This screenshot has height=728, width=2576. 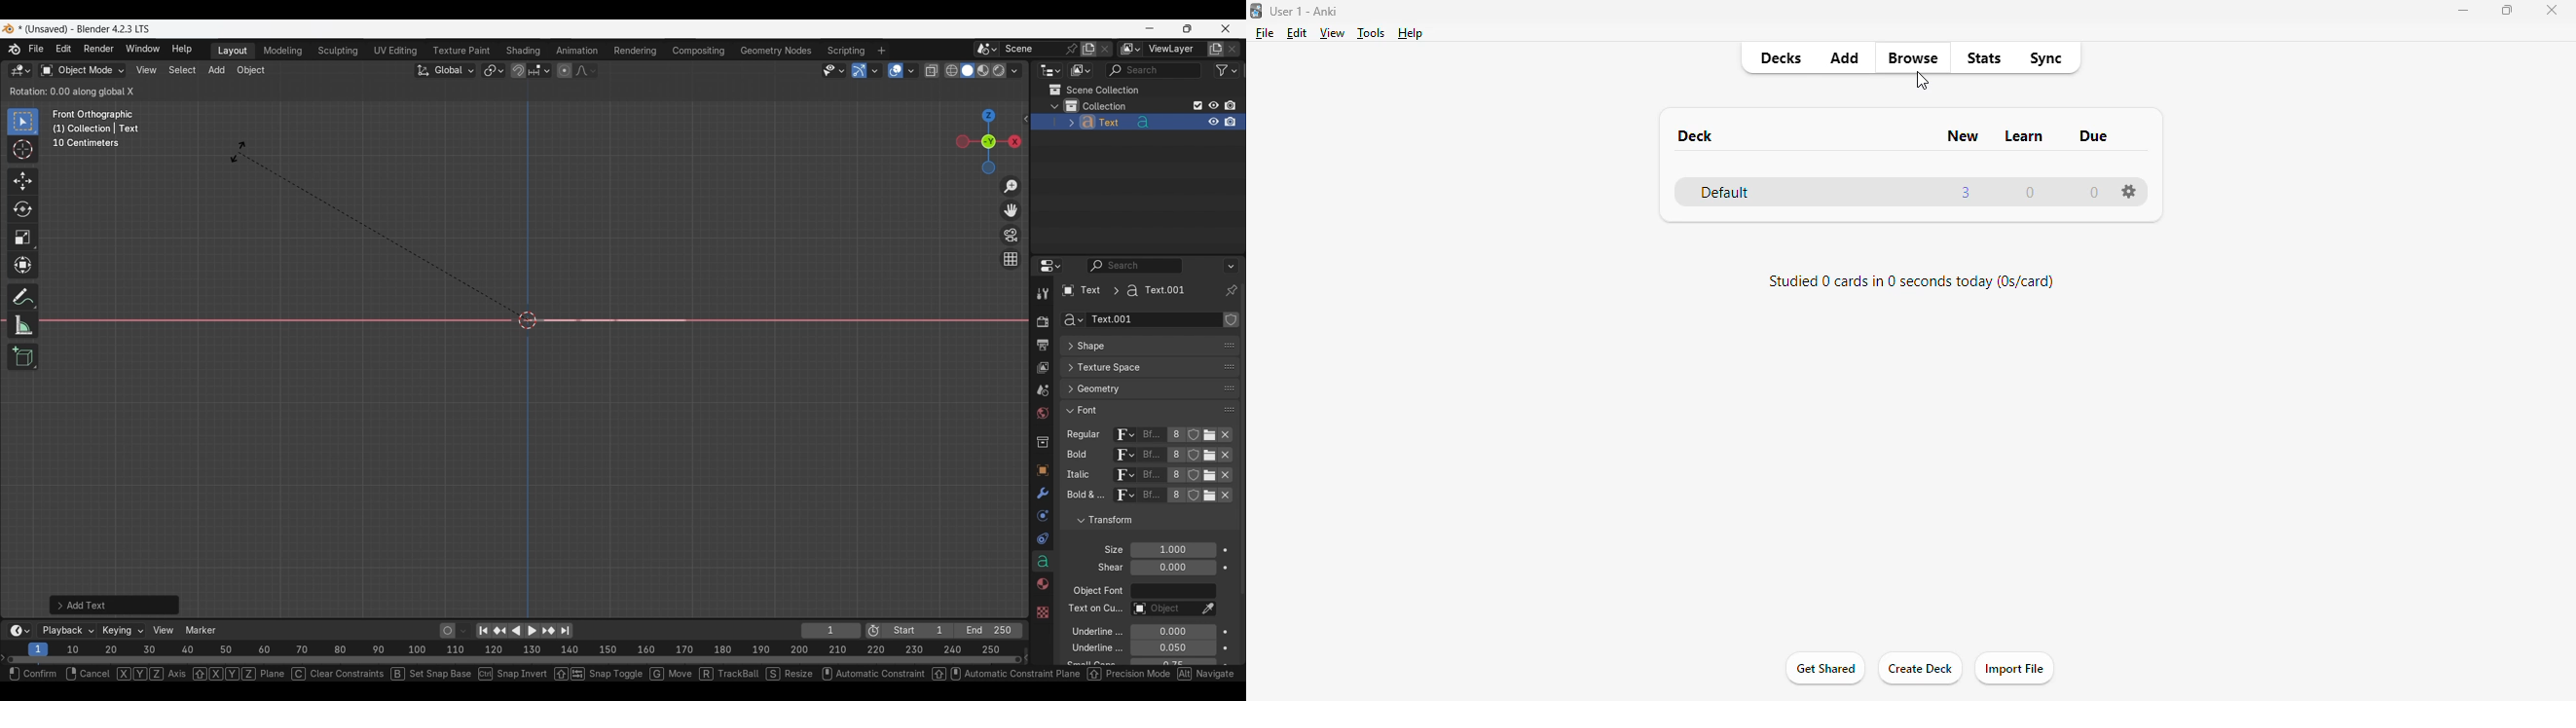 I want to click on 10 20 30 40 50 60 70 80 90 100 110 120 130 140 150 160 170 180 190 200 210 220 230 240 250, so click(x=537, y=648).